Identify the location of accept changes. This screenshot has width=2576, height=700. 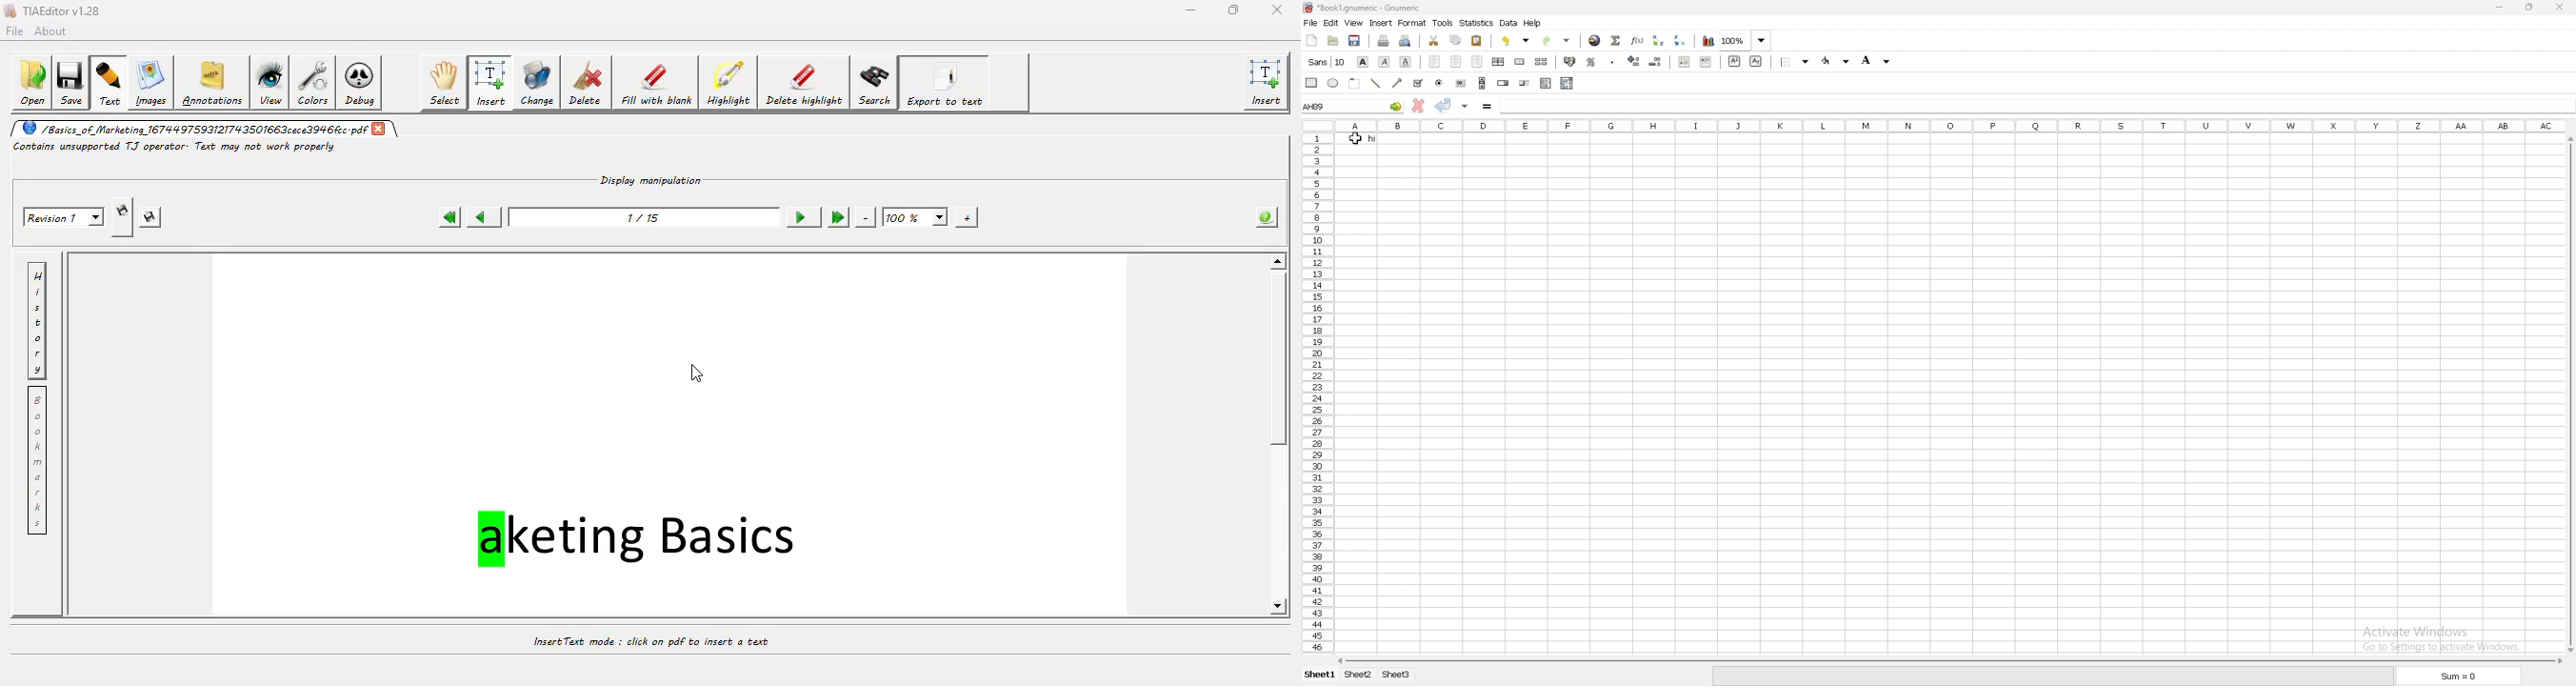
(1444, 106).